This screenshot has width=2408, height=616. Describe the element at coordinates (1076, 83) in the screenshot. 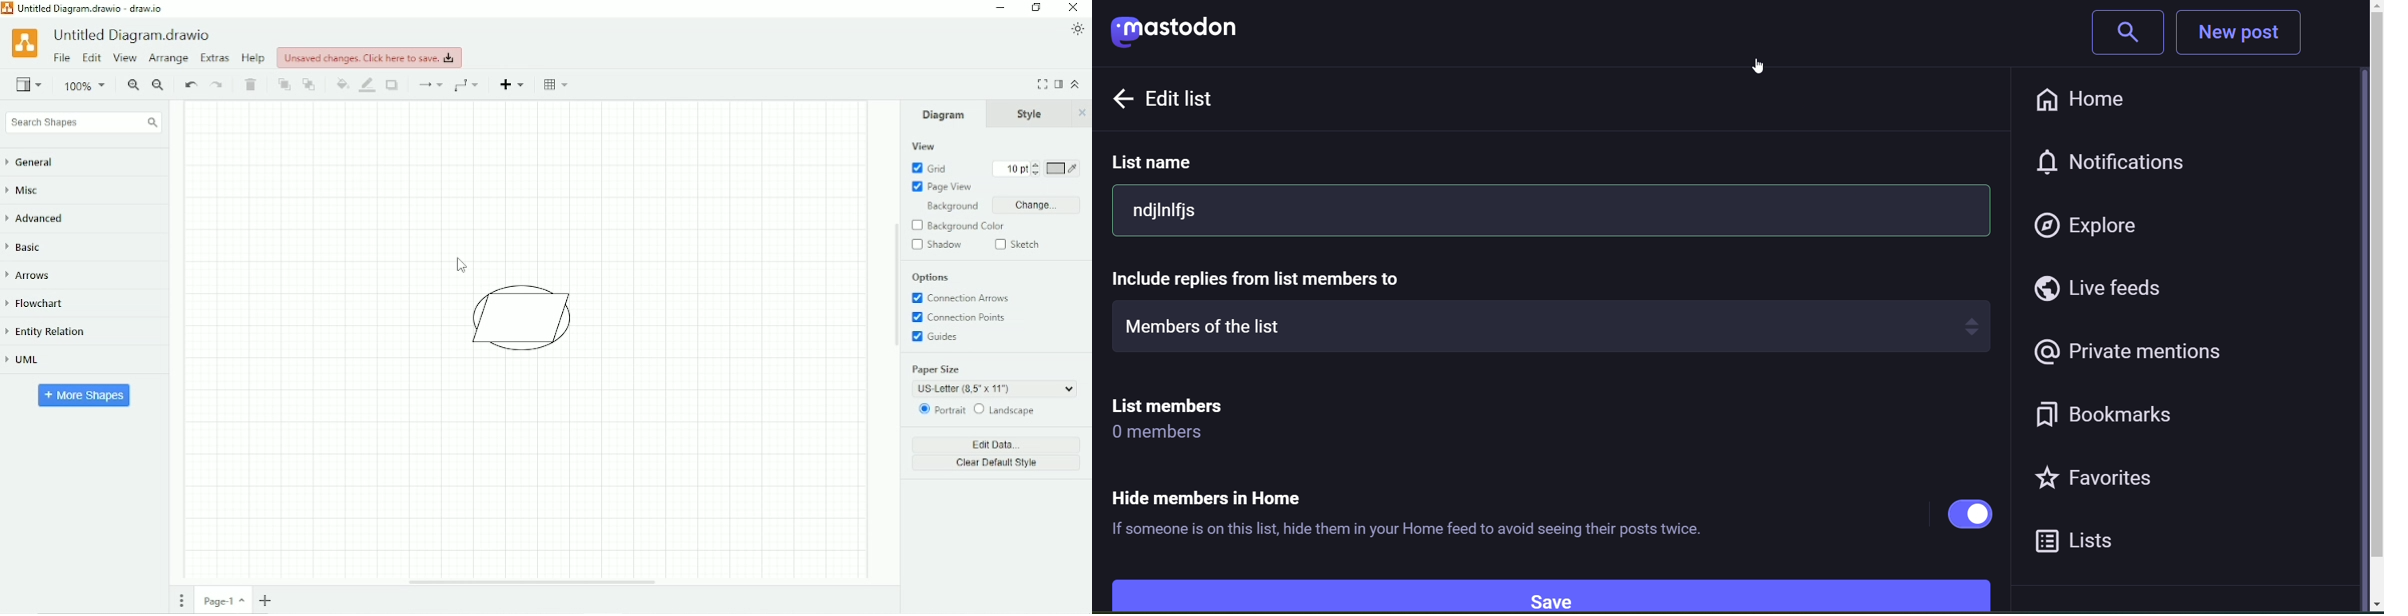

I see `Collapse/Expand` at that location.